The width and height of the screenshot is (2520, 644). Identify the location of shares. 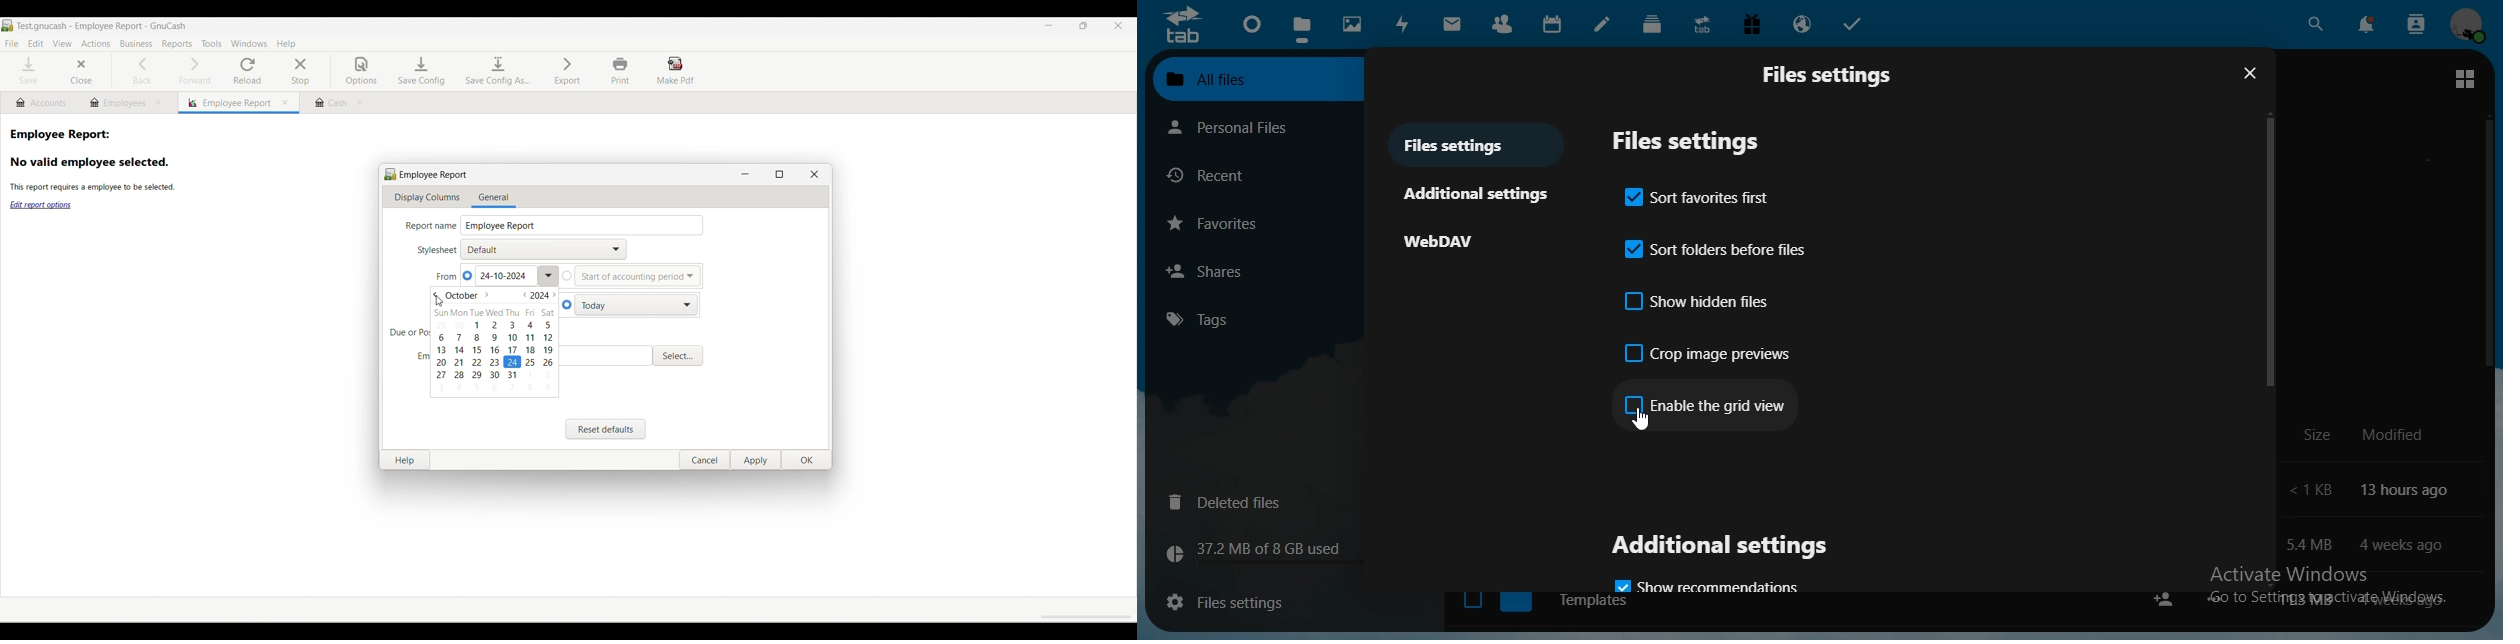
(1258, 271).